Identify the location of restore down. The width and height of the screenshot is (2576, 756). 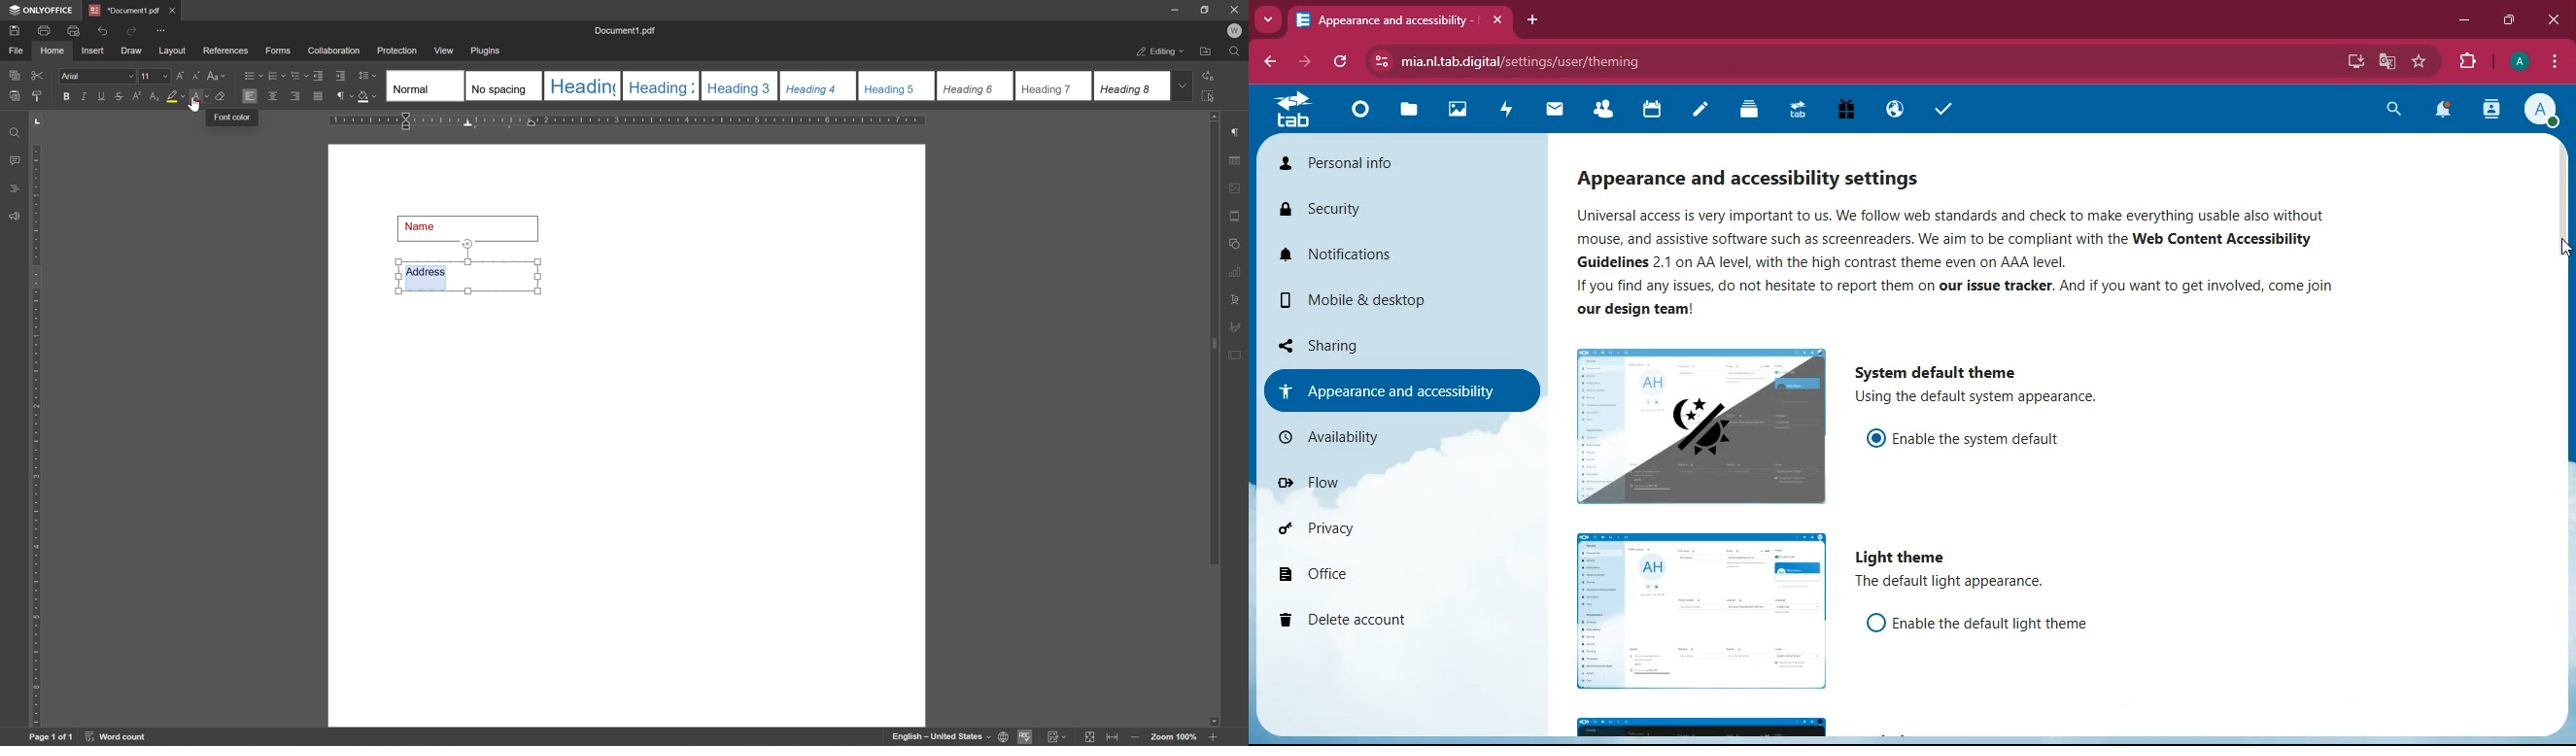
(1204, 10).